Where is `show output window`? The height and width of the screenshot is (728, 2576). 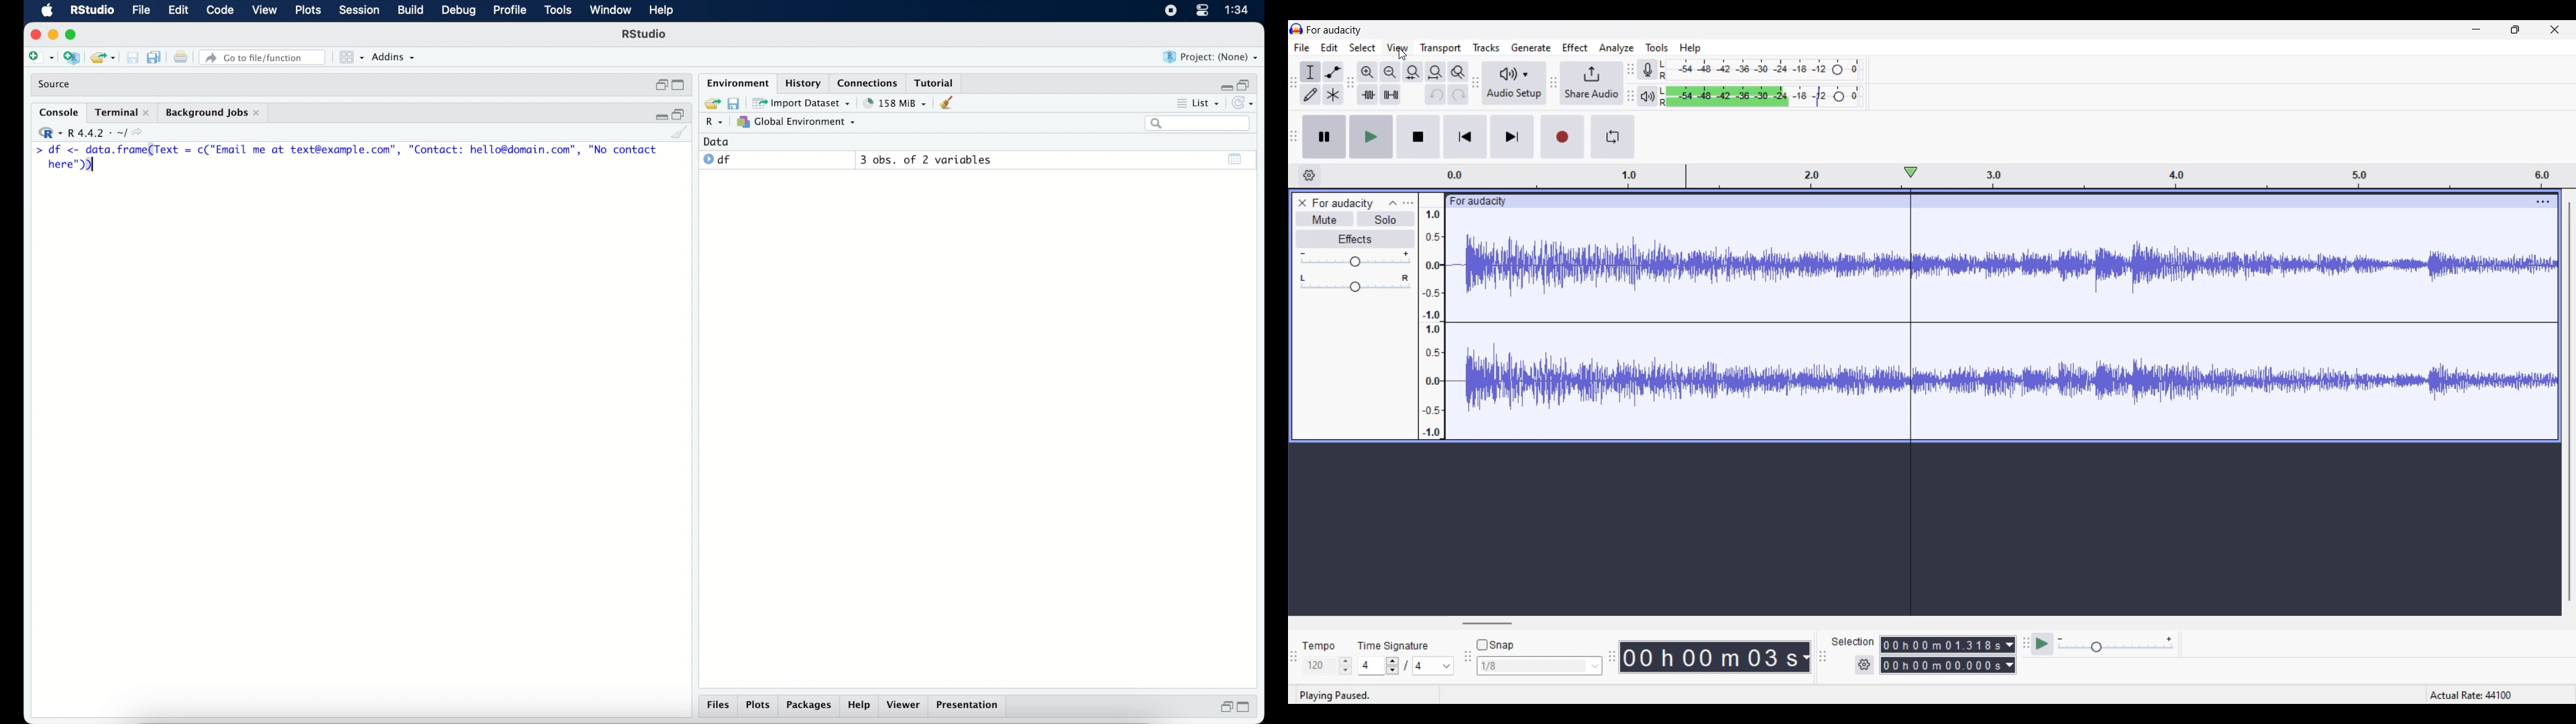 show output window is located at coordinates (1235, 160).